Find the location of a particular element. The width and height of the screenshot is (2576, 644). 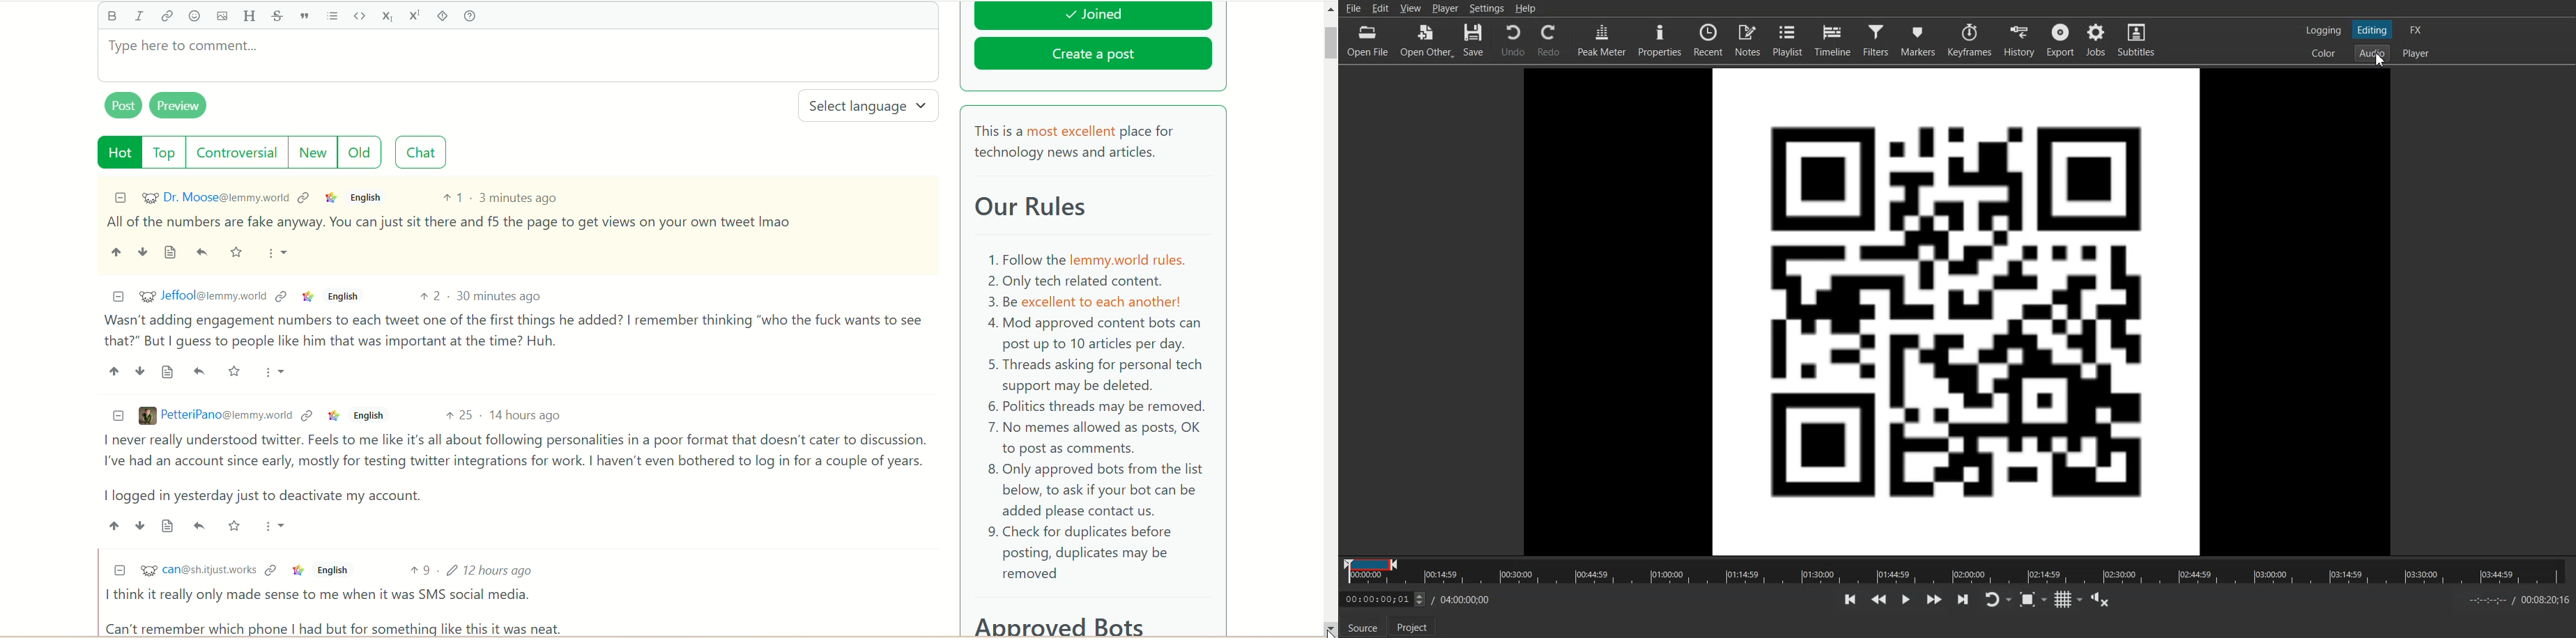

File Preview is located at coordinates (1955, 311).